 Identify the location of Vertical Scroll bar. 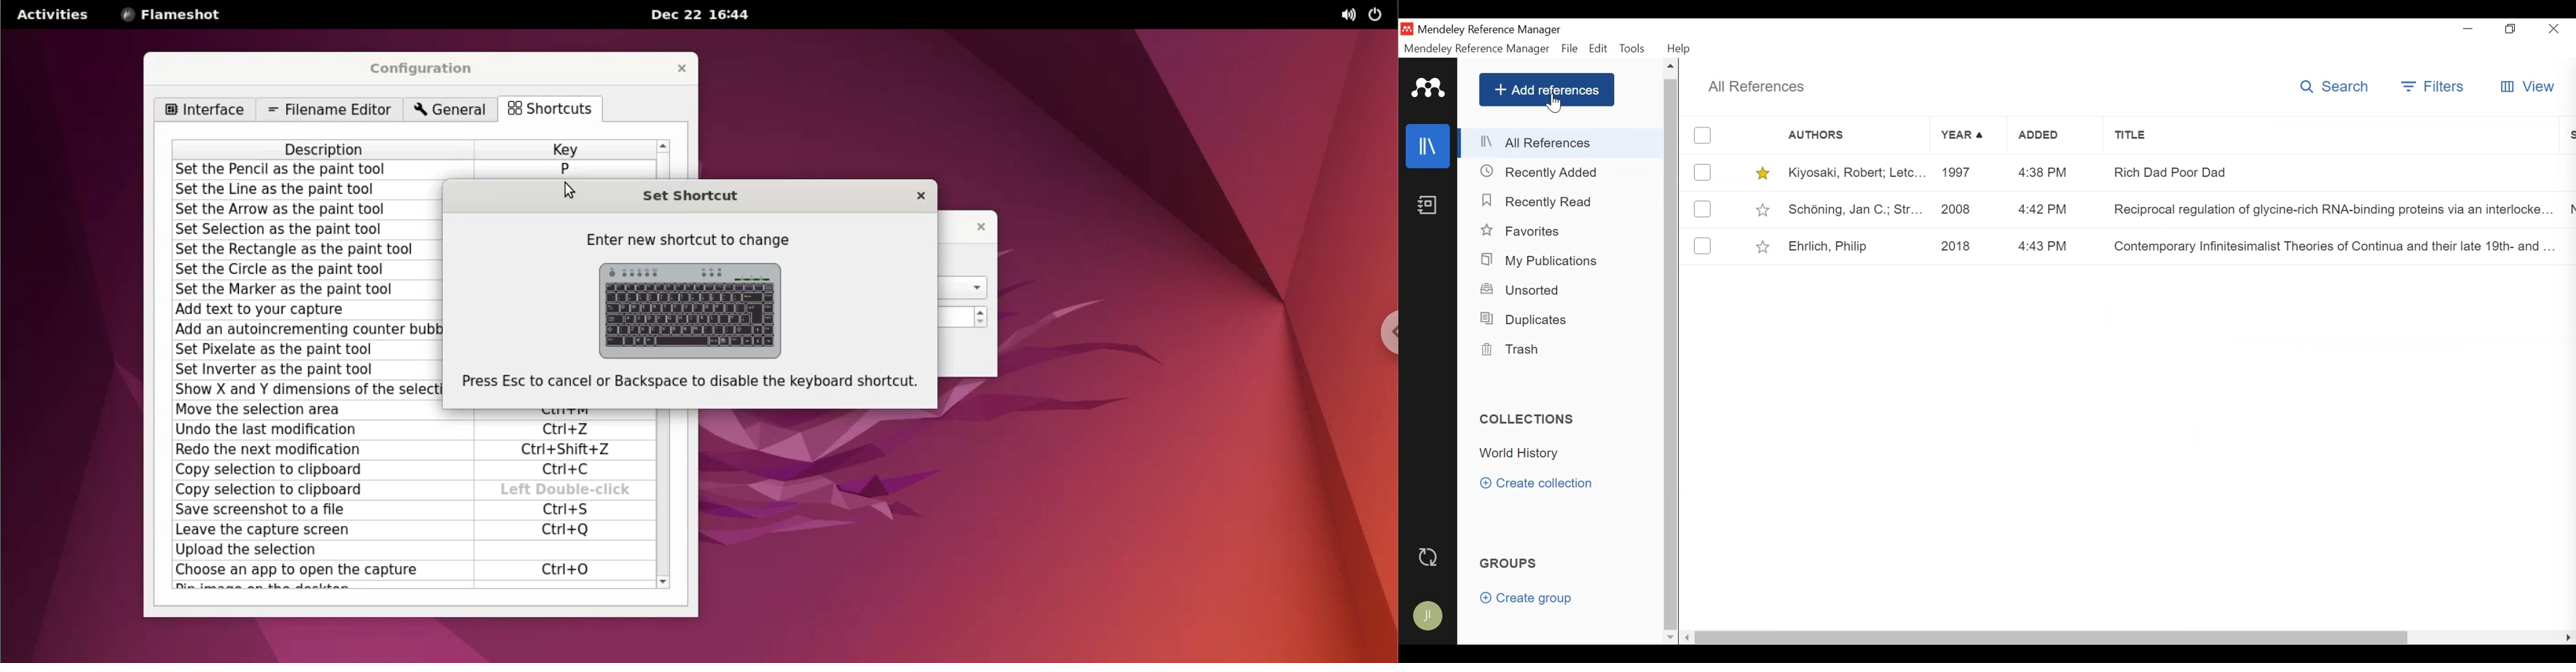
(1670, 354).